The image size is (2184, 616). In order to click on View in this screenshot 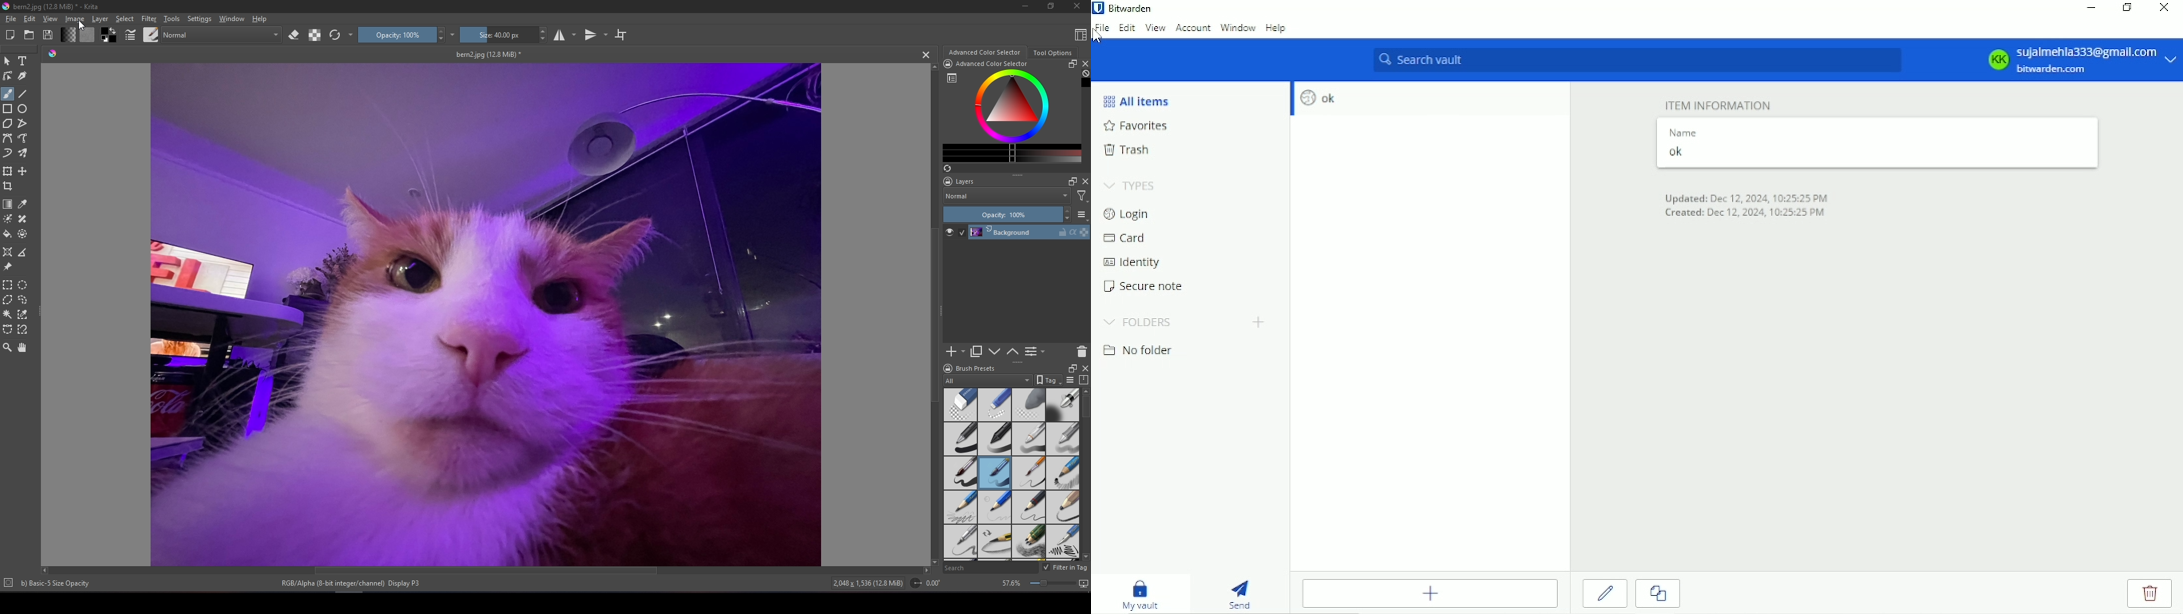, I will do `click(50, 19)`.